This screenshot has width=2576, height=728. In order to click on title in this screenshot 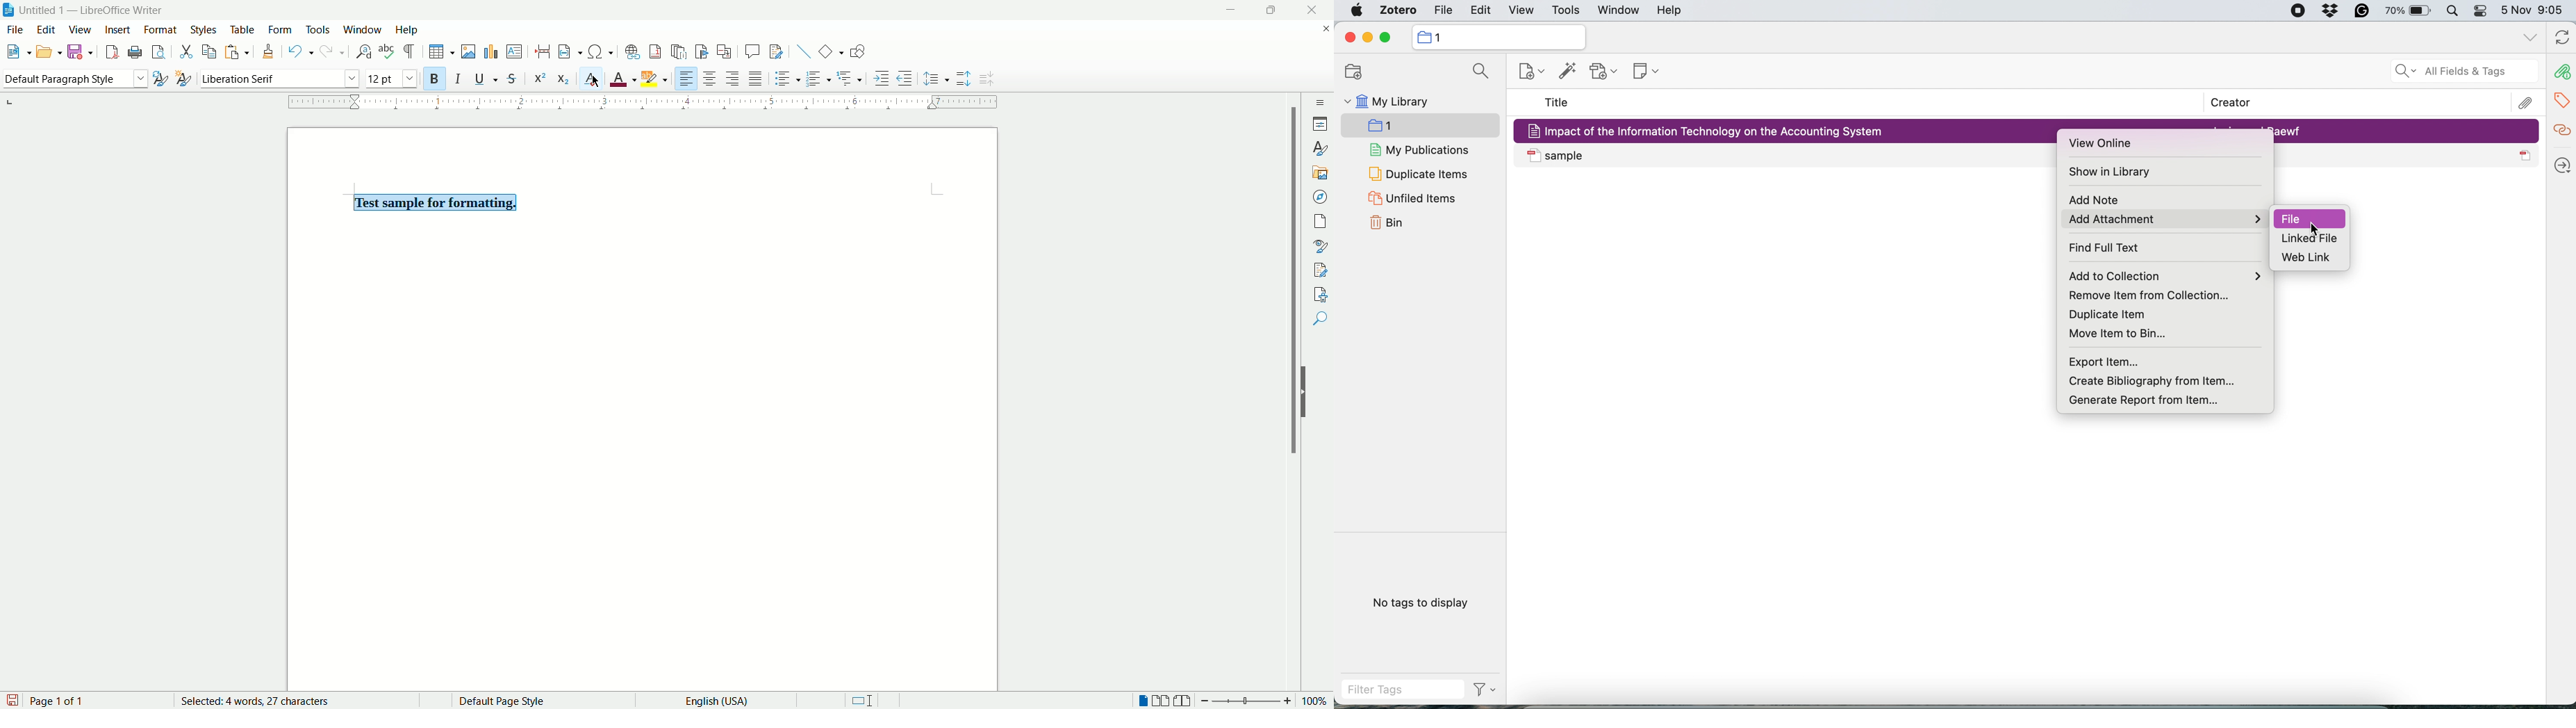, I will do `click(1557, 103)`.